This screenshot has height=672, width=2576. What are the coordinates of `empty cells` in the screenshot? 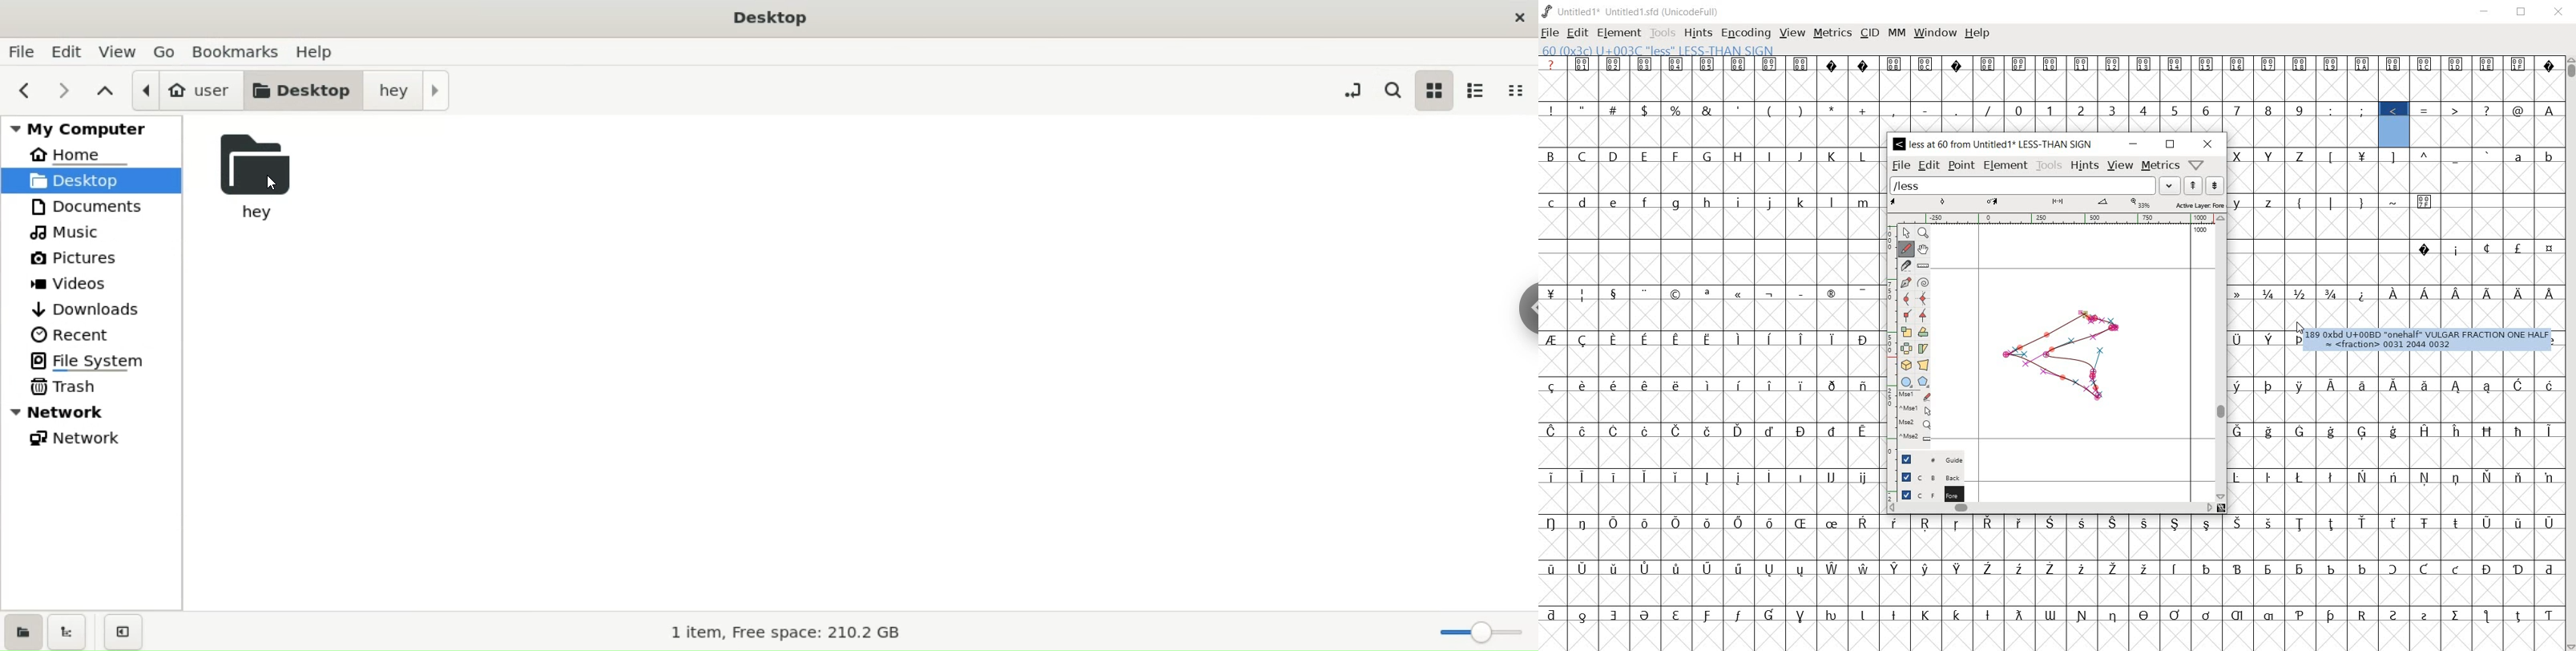 It's located at (1710, 500).